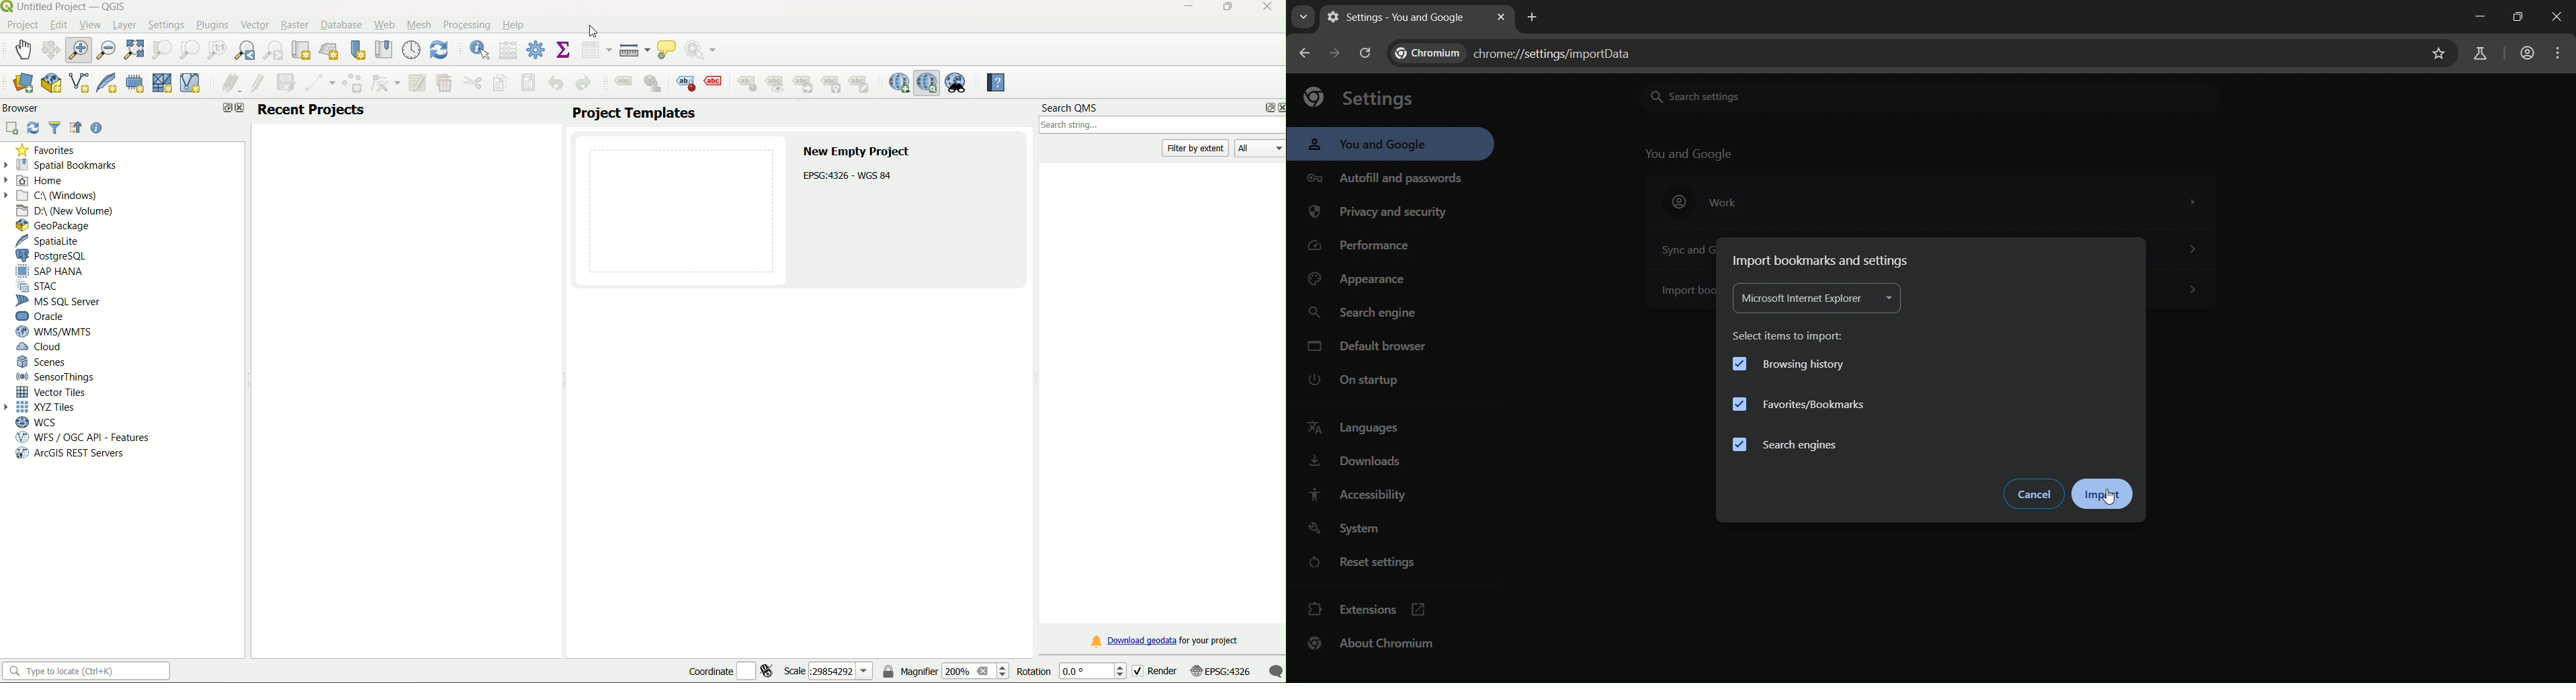  Describe the element at coordinates (1388, 563) in the screenshot. I see `reset settings` at that location.